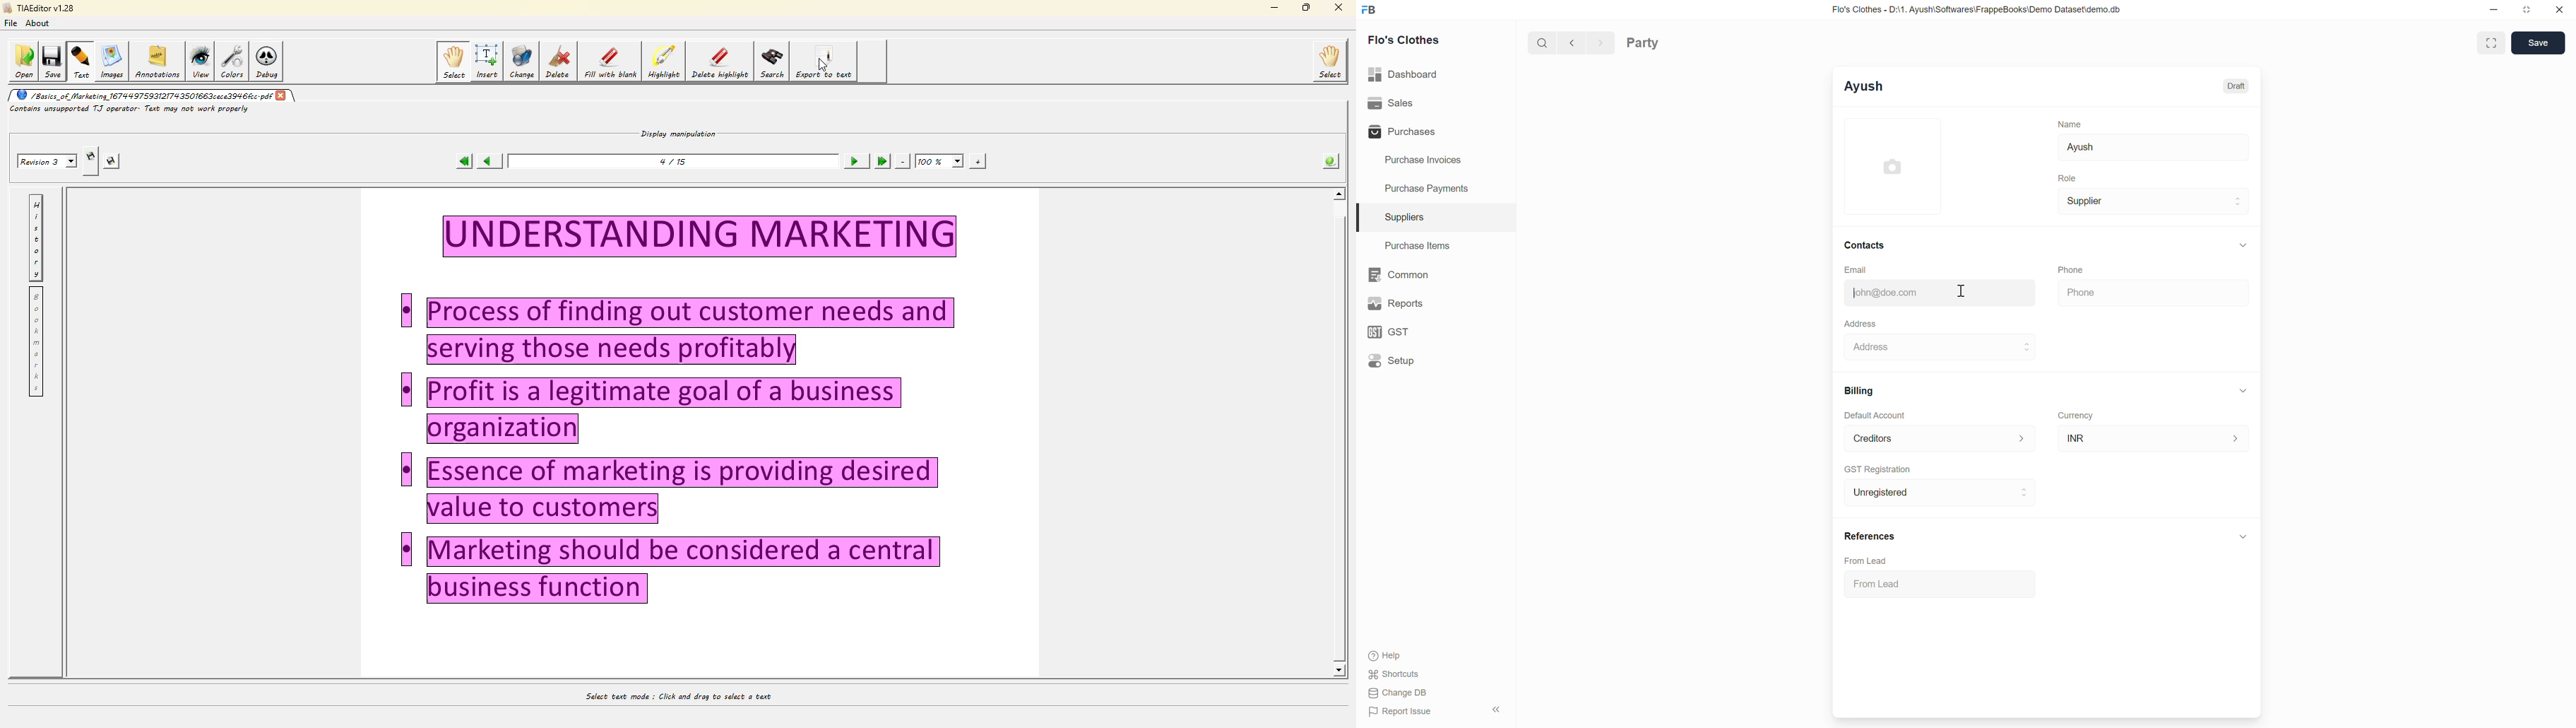 The width and height of the screenshot is (2576, 728). I want to click on Flo's Clothes, so click(1403, 40).